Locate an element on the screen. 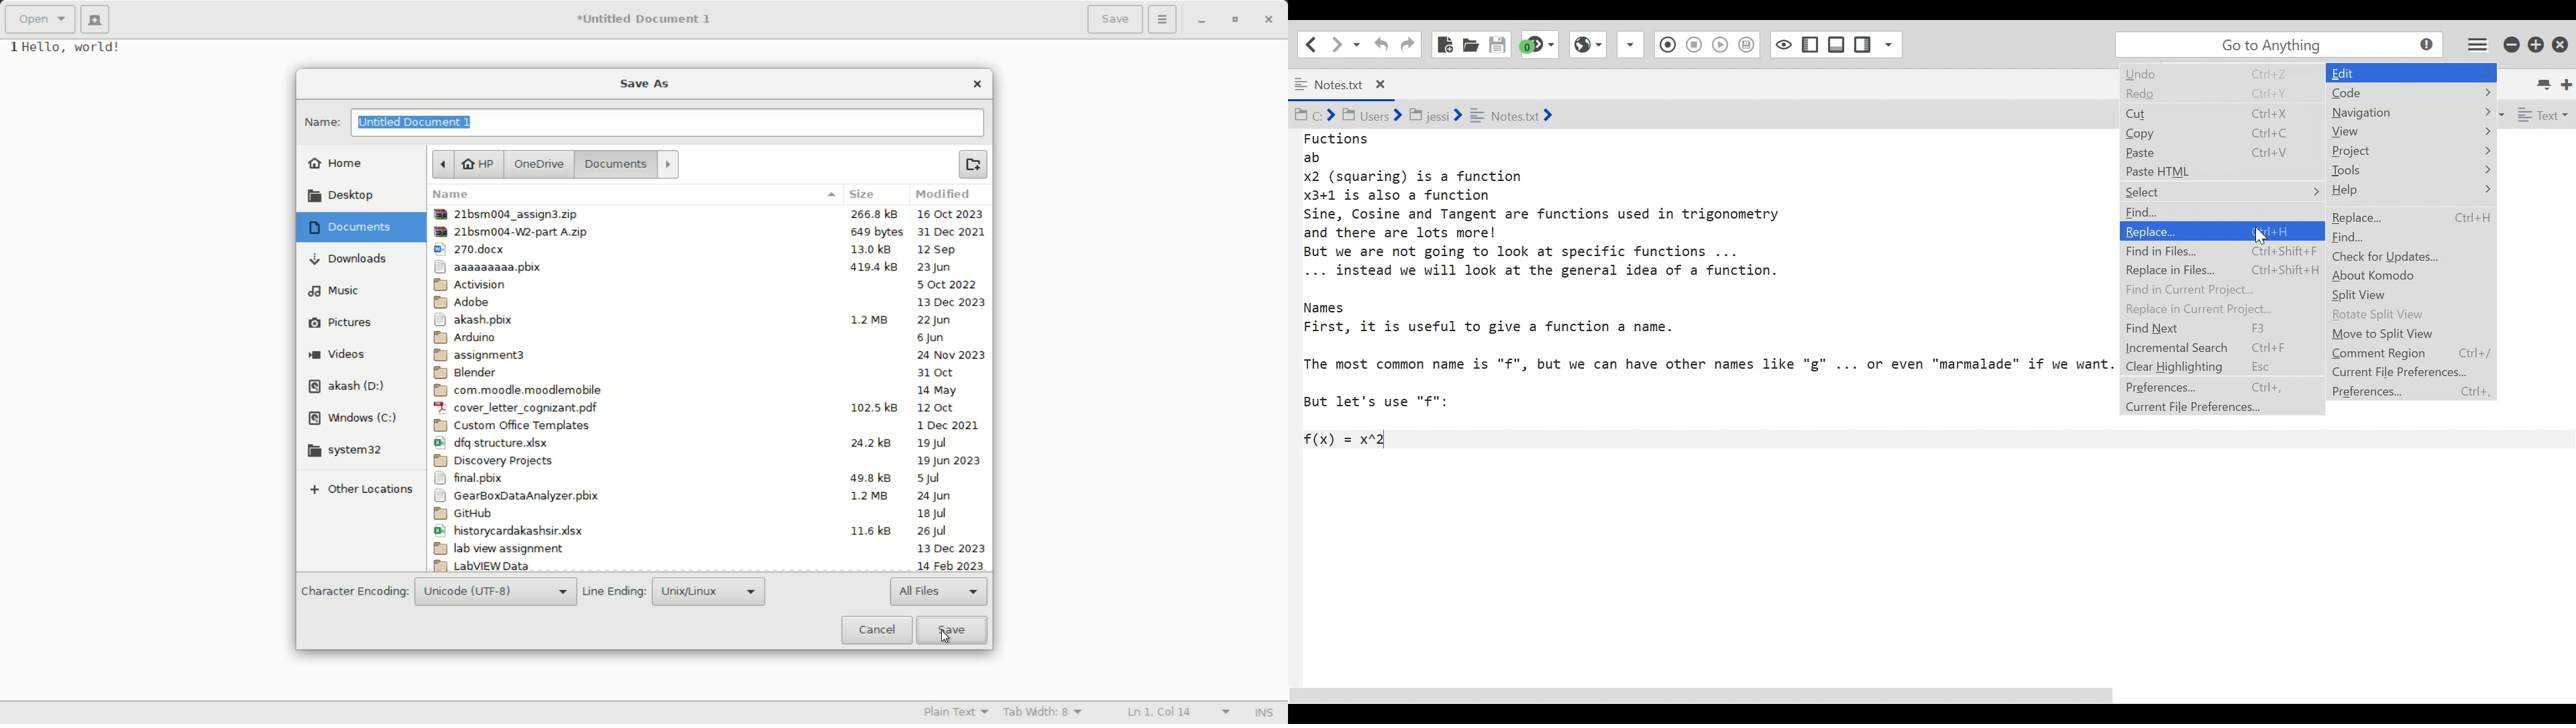 This screenshot has height=728, width=2576. File is located at coordinates (707, 459).